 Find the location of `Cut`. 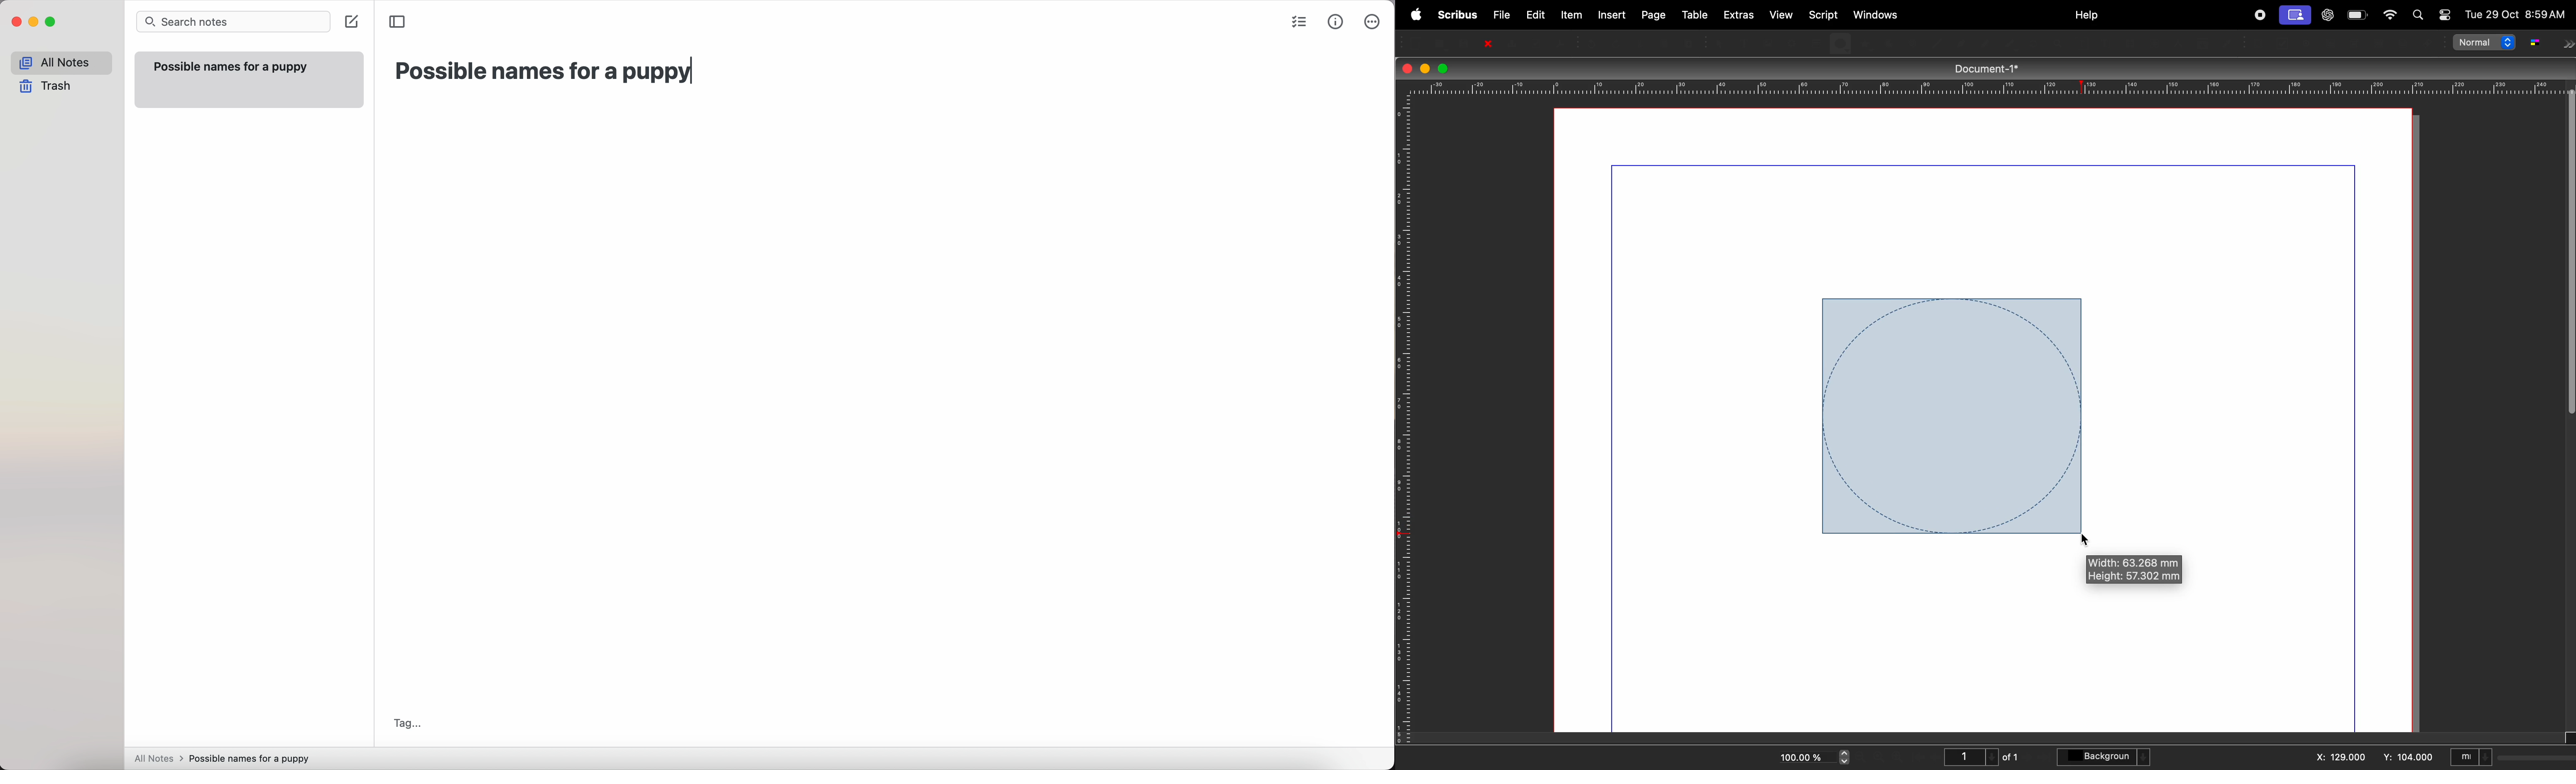

Cut is located at coordinates (1640, 42).